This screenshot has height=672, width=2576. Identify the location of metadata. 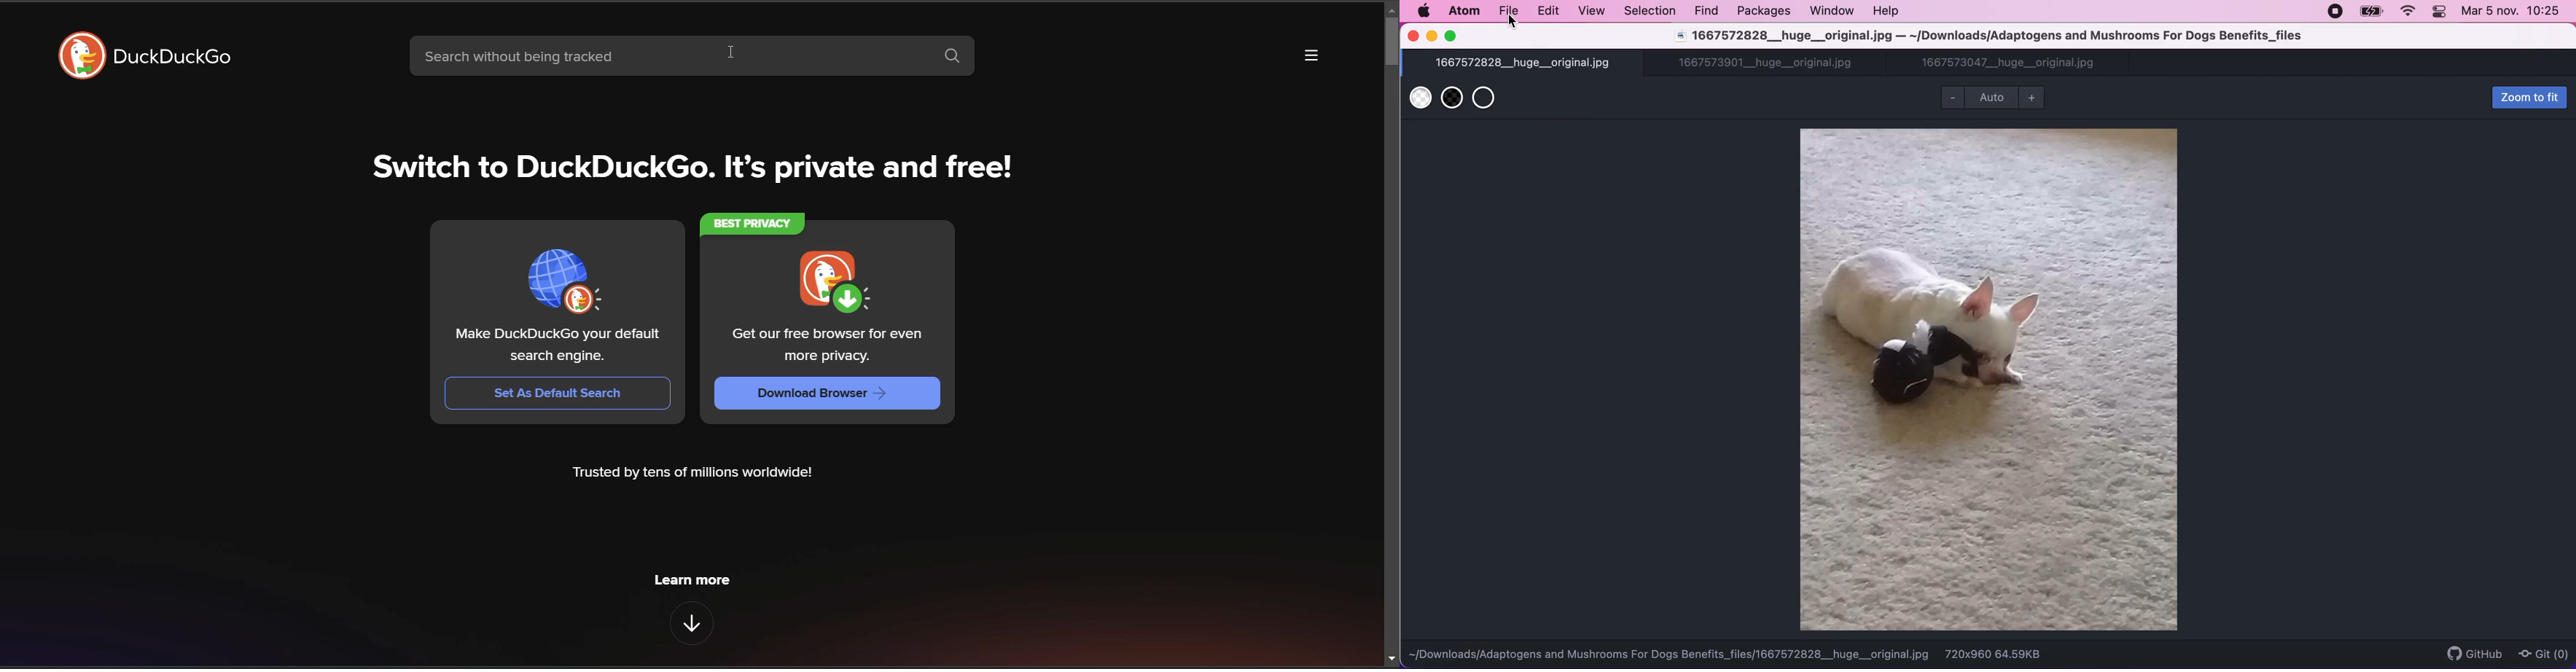
(694, 474).